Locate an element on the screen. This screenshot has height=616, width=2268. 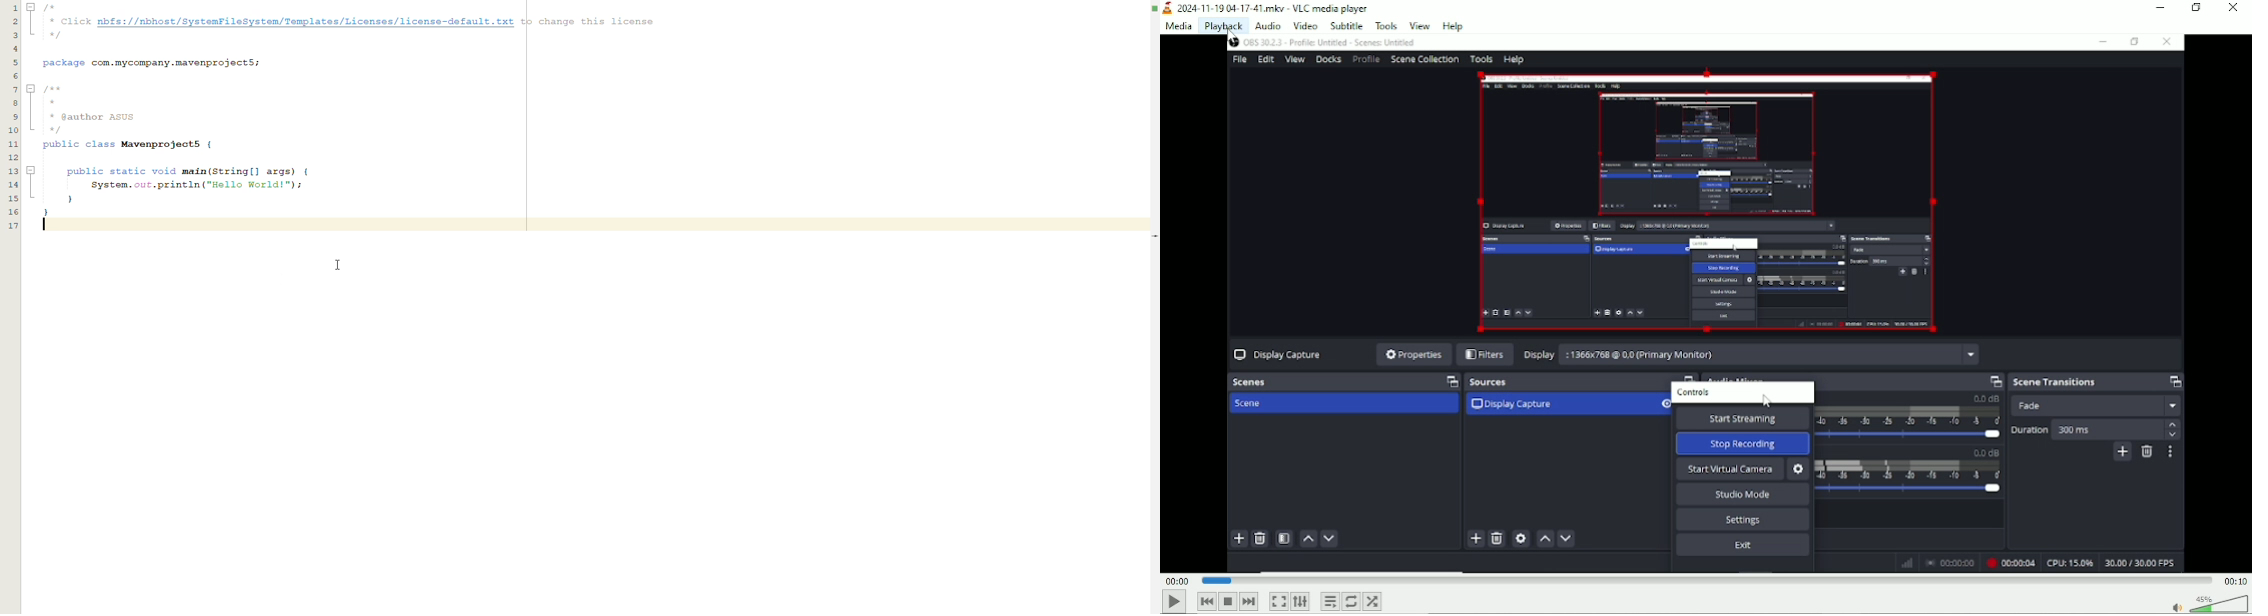
Play is located at coordinates (1173, 602).